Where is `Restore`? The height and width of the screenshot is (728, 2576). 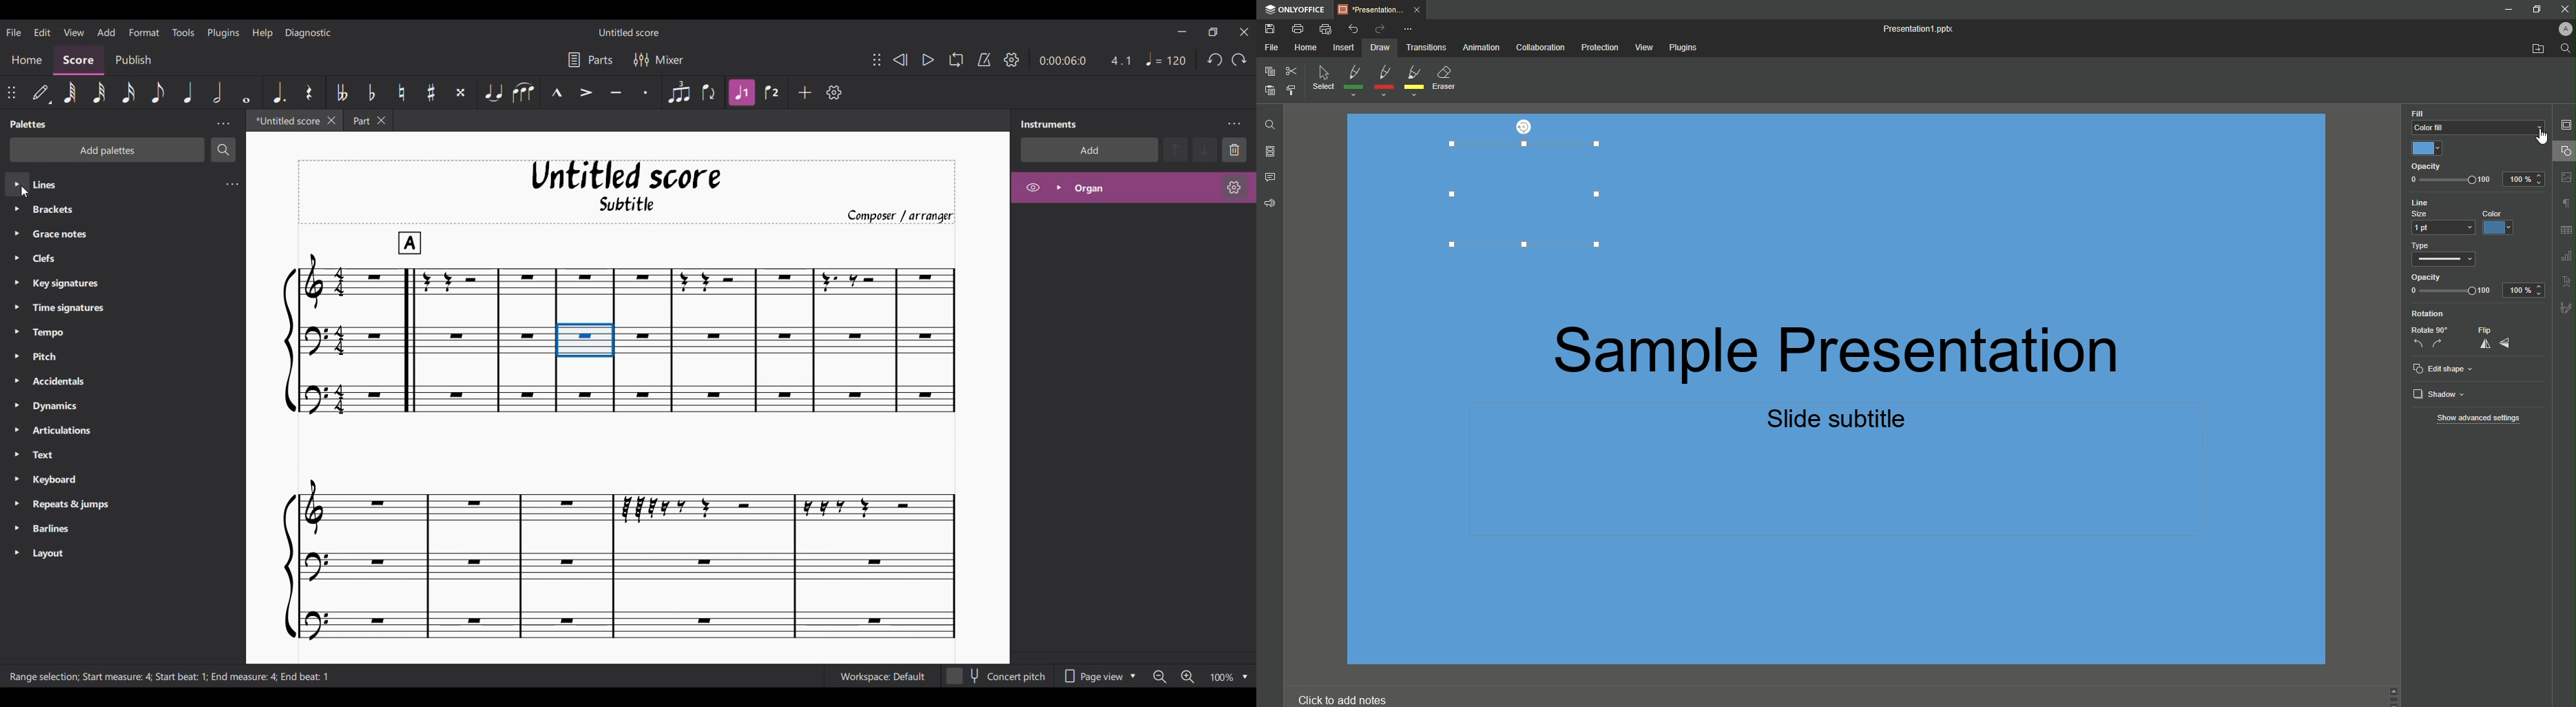
Restore is located at coordinates (2535, 10).